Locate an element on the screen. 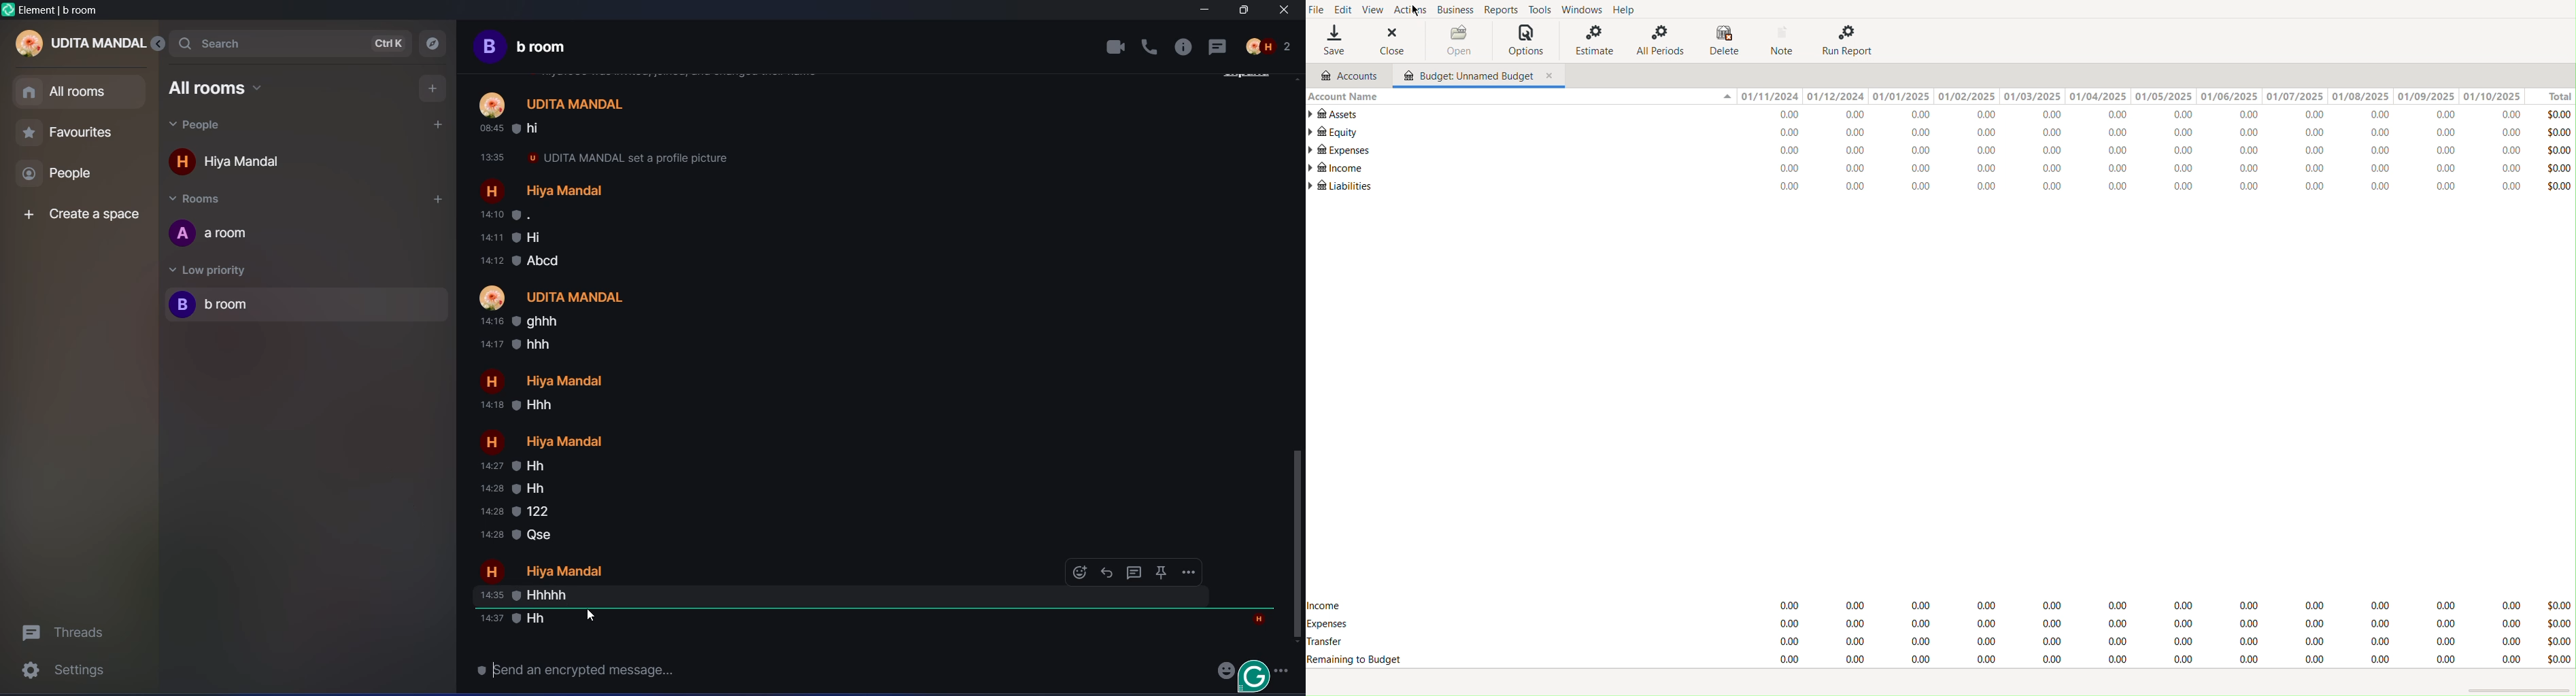 Image resolution: width=2576 pixels, height=700 pixels. Assets is located at coordinates (1336, 114).